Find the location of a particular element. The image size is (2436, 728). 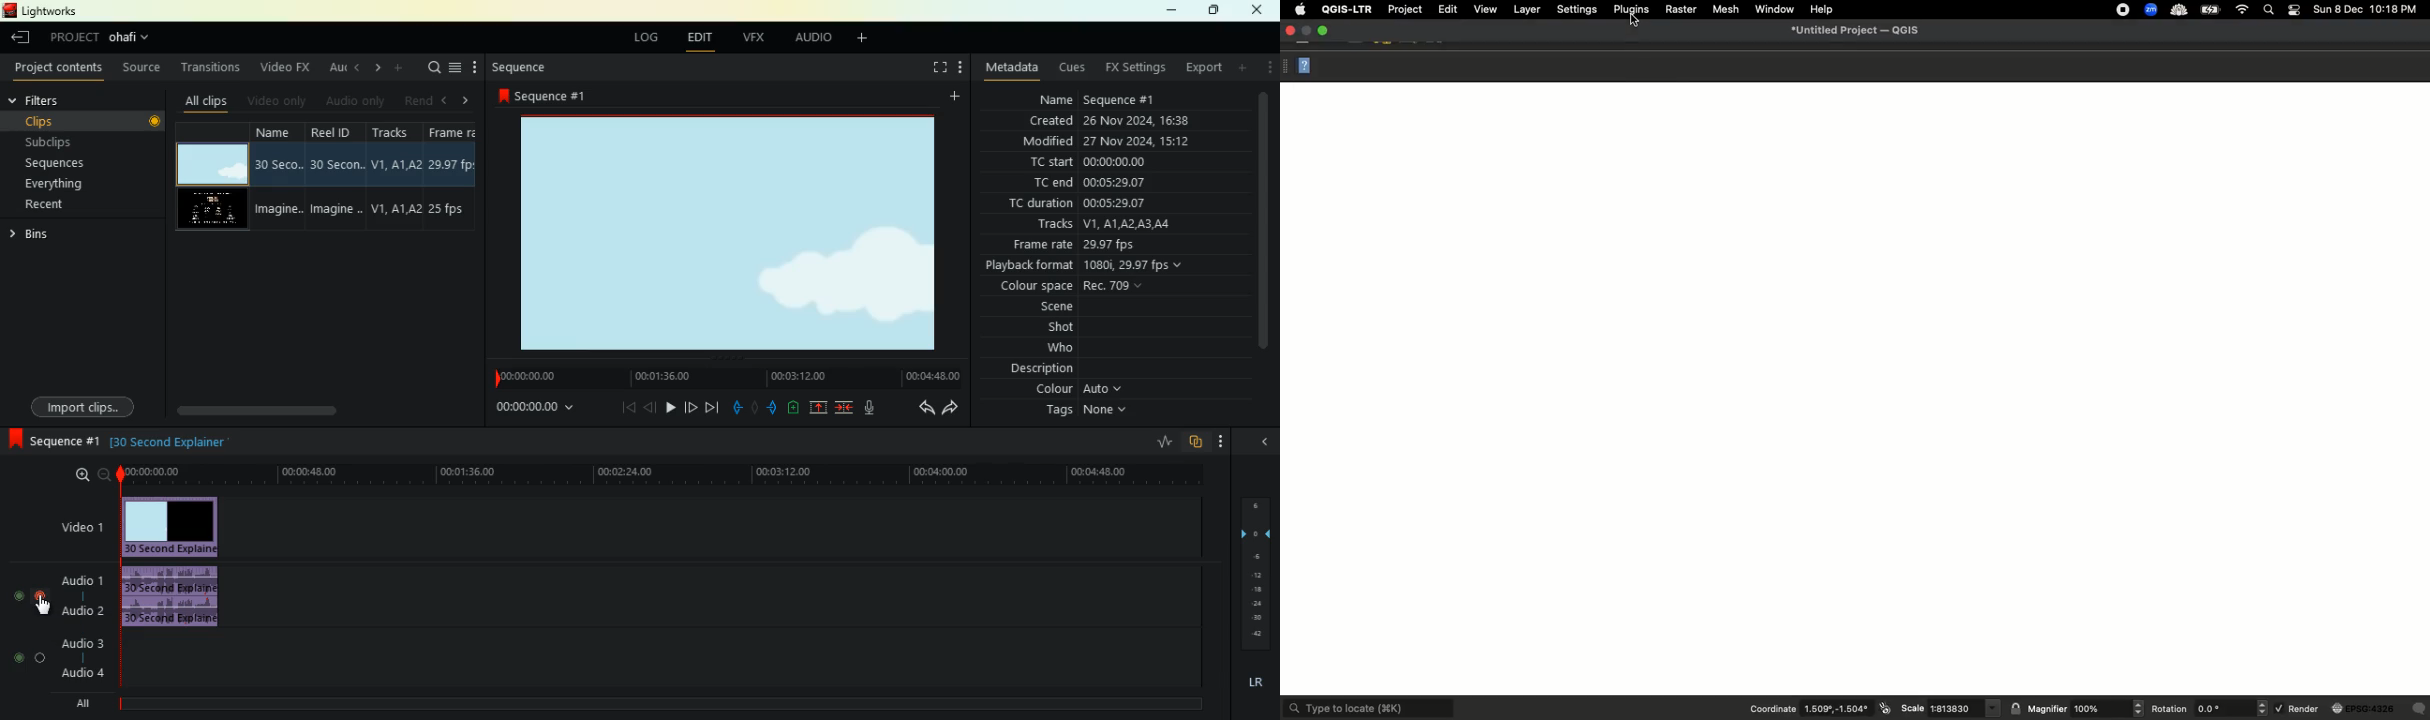

audio 2 is located at coordinates (85, 610).